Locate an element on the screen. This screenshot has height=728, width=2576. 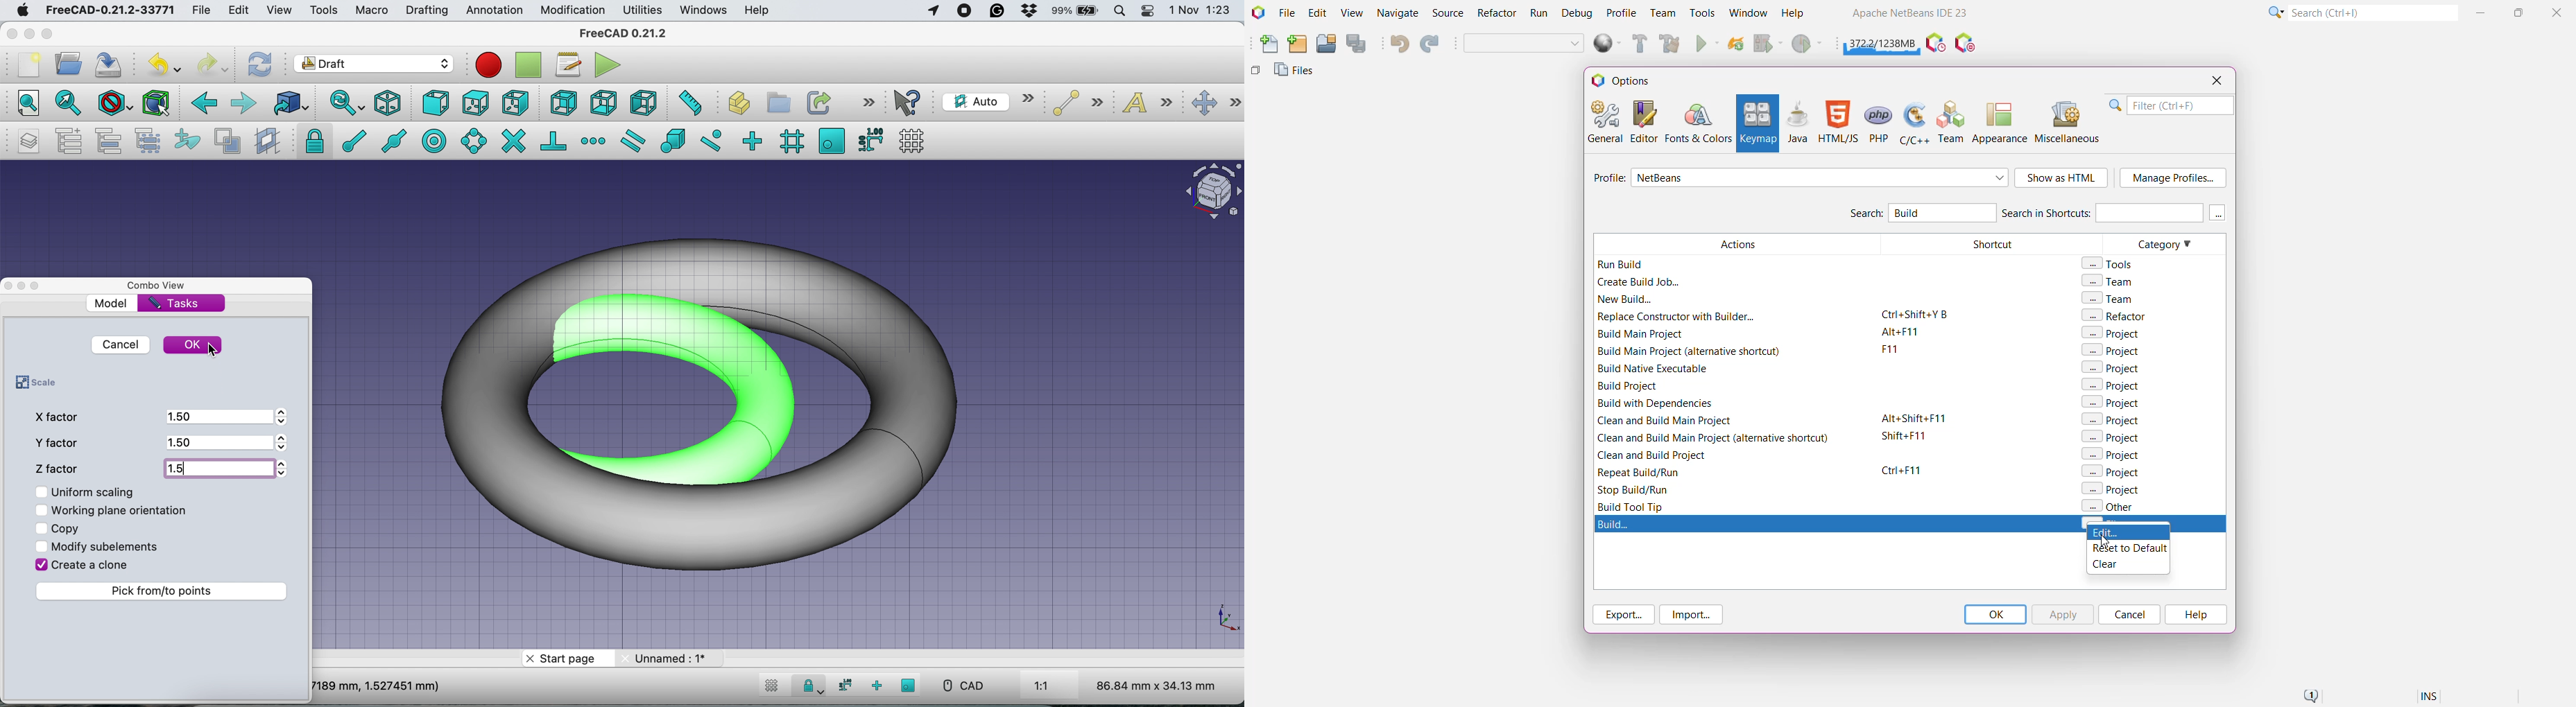
Maximize is located at coordinates (2521, 11).